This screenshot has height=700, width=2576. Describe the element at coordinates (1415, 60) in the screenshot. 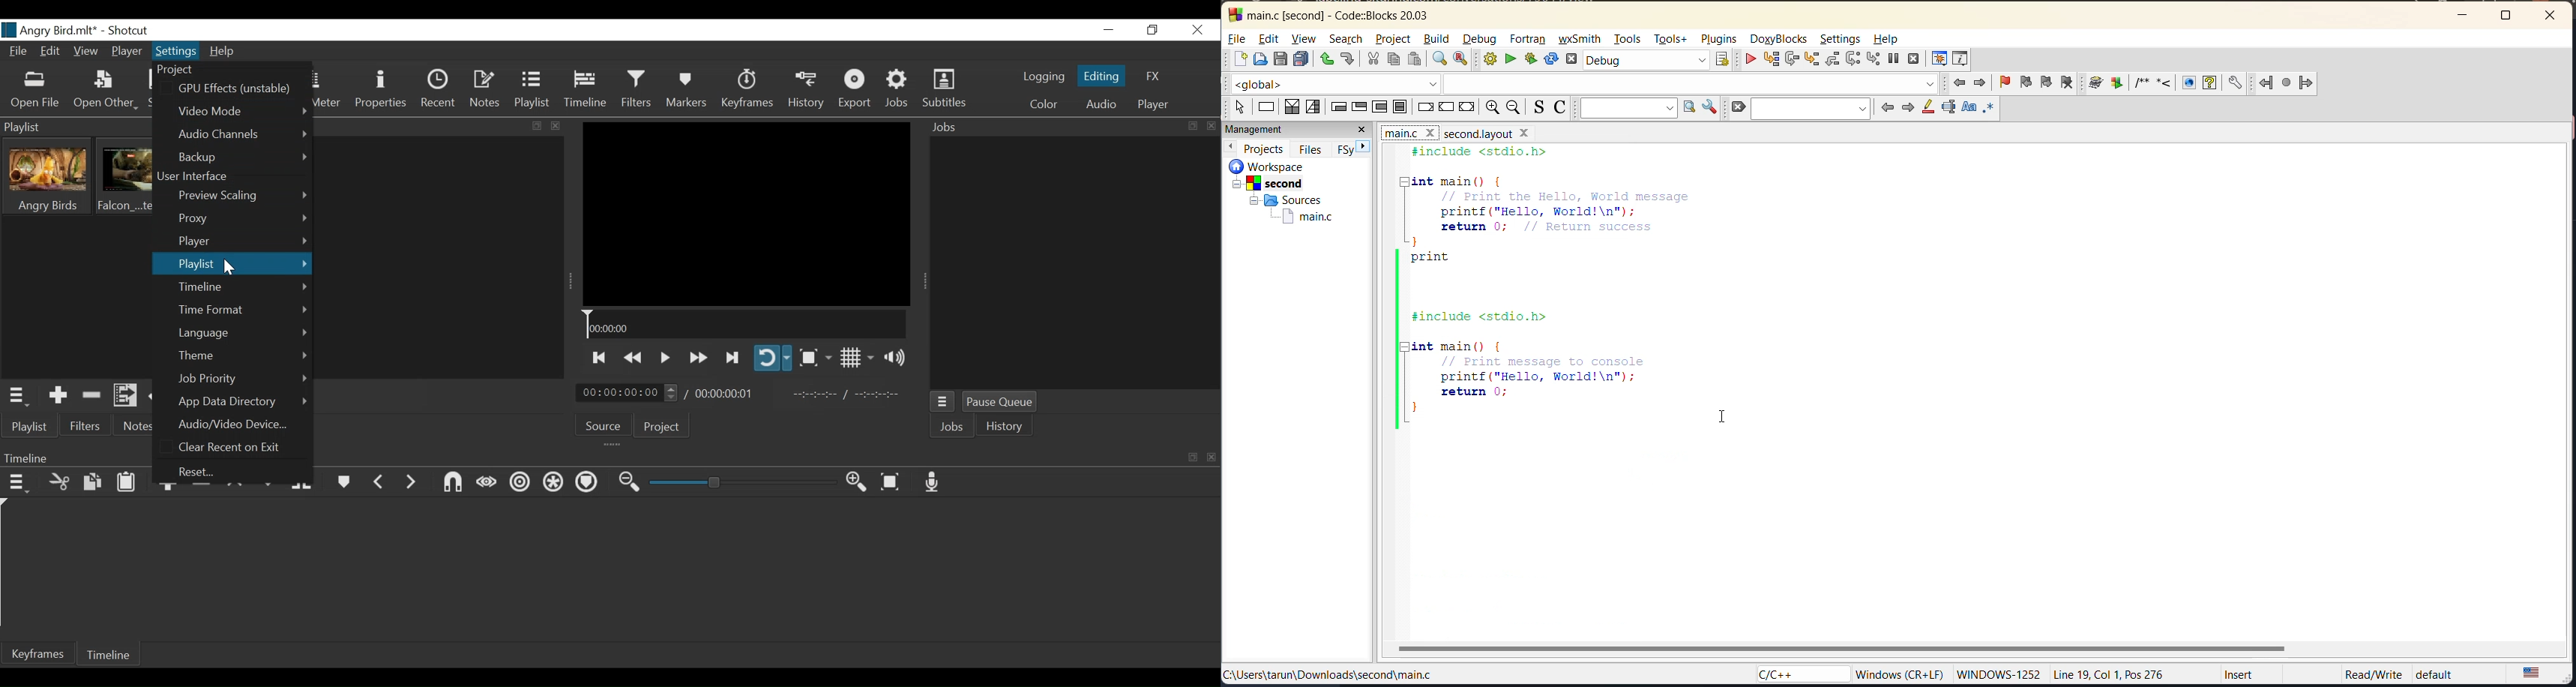

I see `paste` at that location.